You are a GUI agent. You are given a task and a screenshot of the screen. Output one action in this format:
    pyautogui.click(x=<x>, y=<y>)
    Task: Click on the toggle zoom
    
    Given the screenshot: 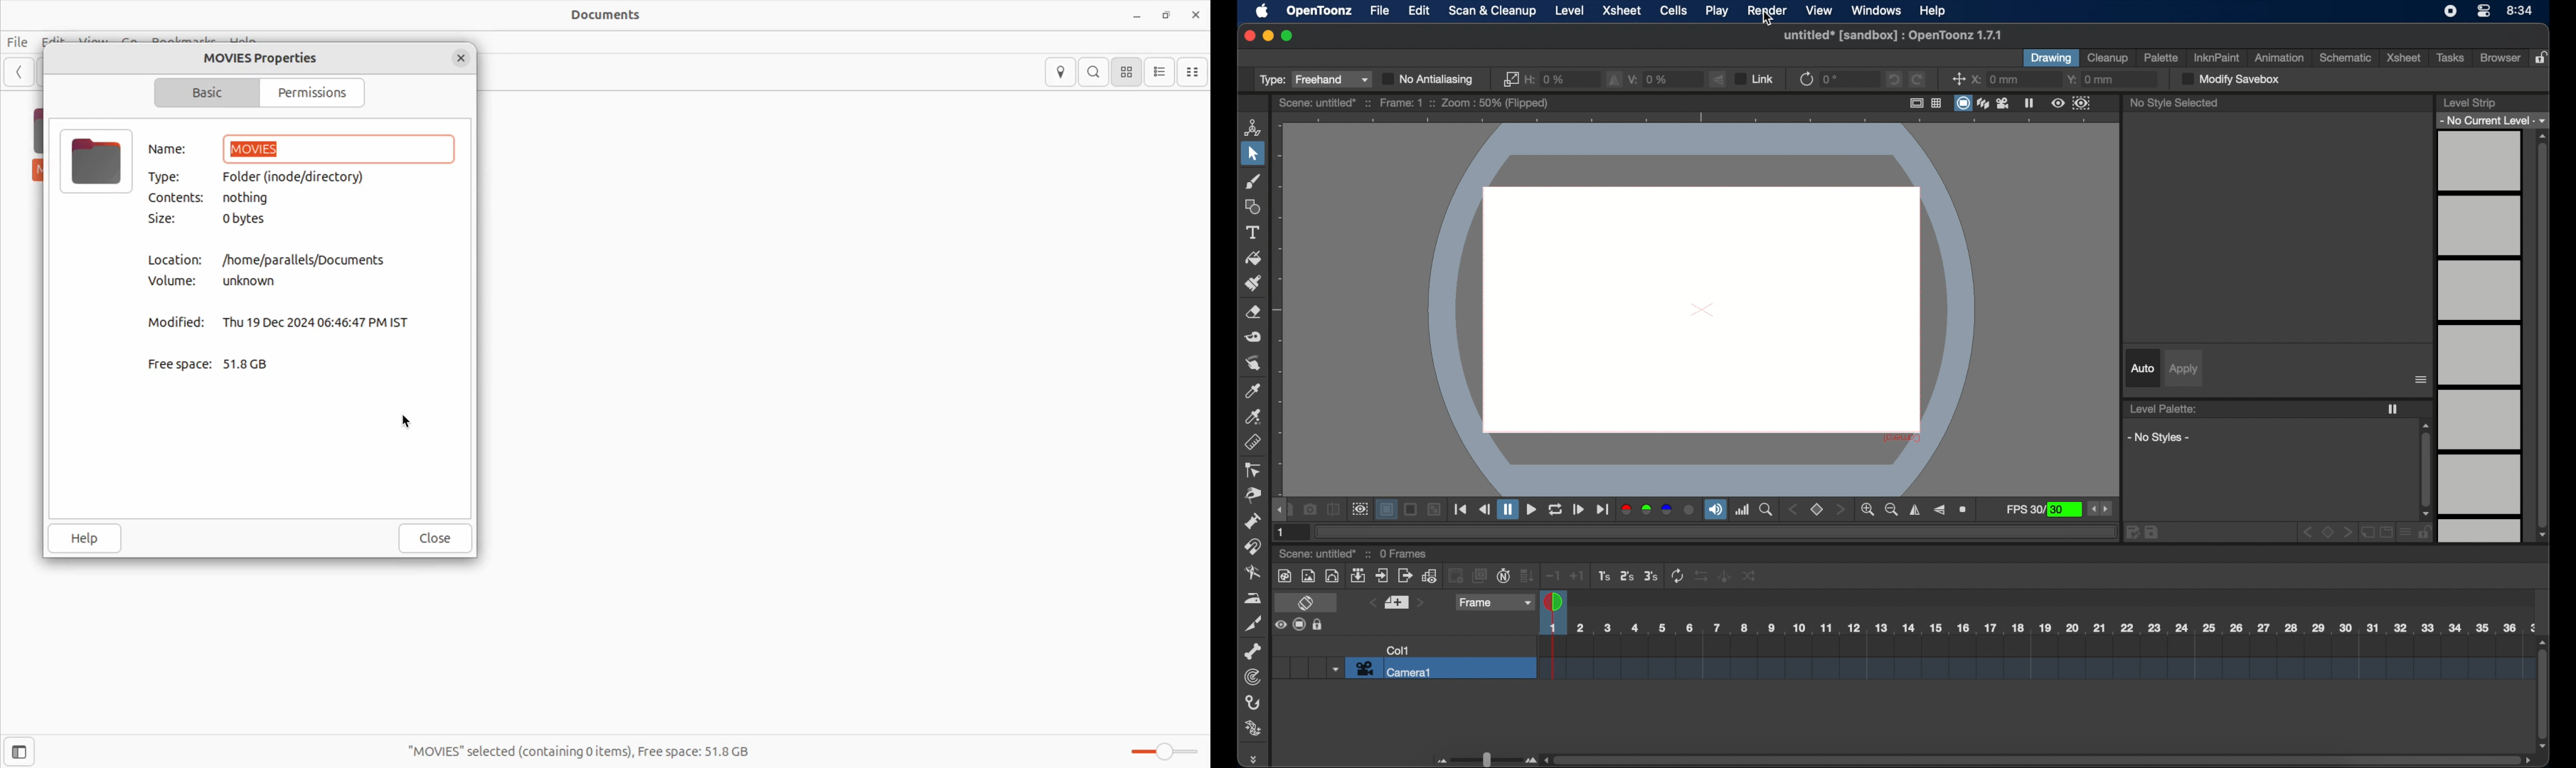 What is the action you would take?
    pyautogui.click(x=1160, y=751)
    